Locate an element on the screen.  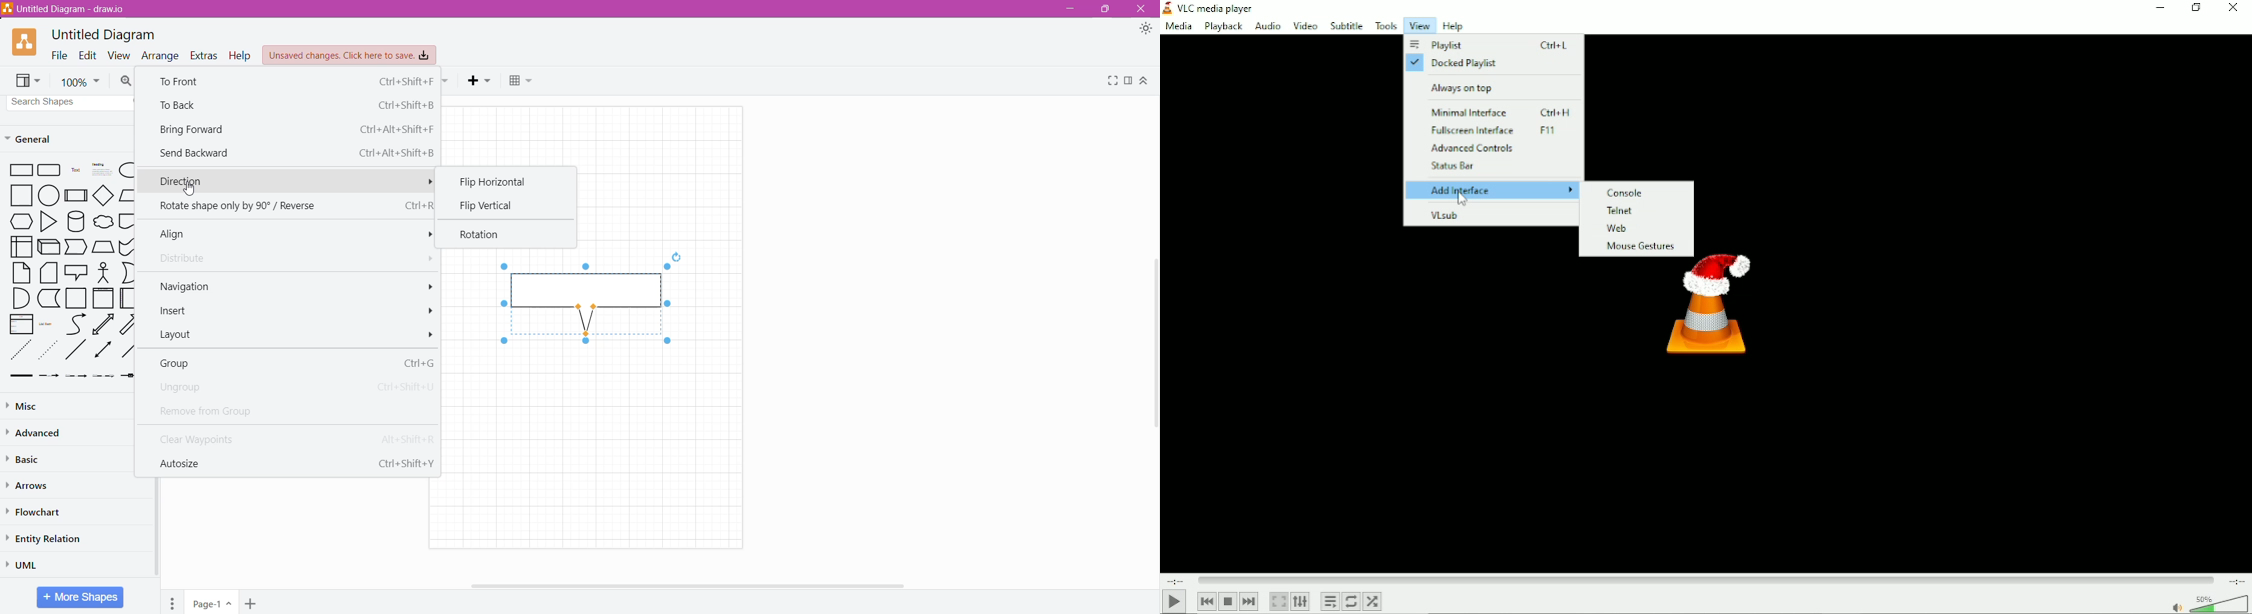
UM is located at coordinates (26, 564).